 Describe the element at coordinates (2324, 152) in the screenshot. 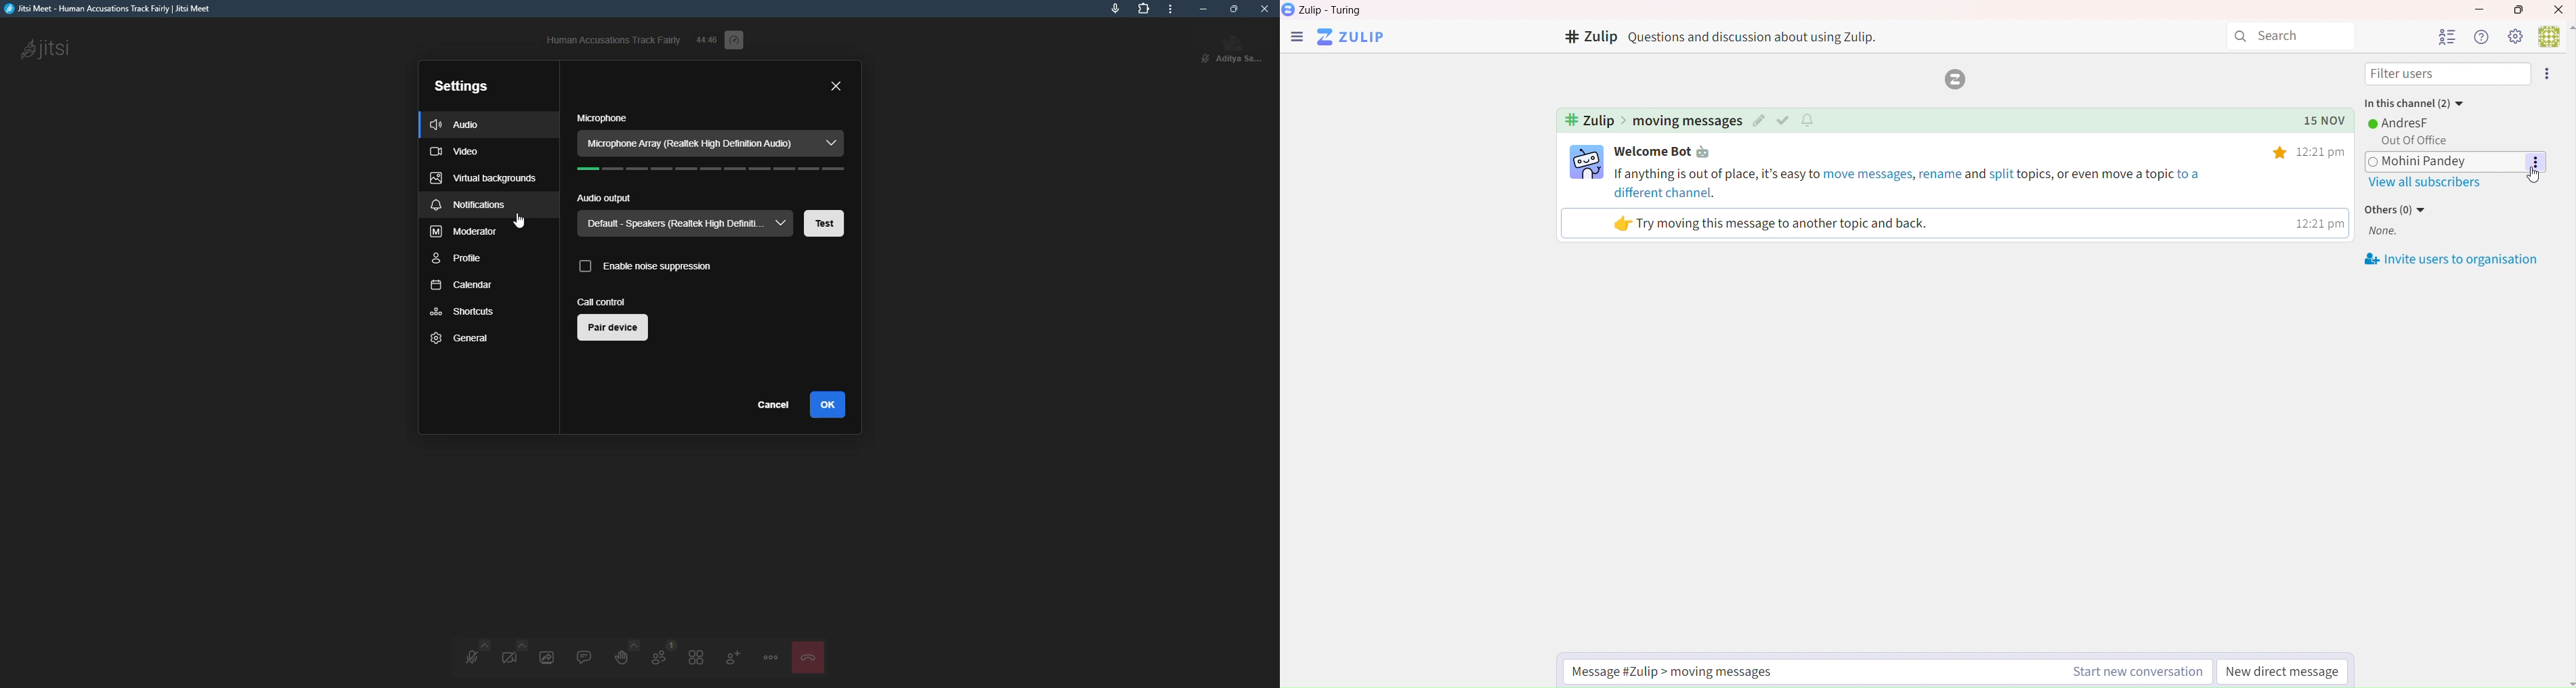

I see `12:21pm` at that location.